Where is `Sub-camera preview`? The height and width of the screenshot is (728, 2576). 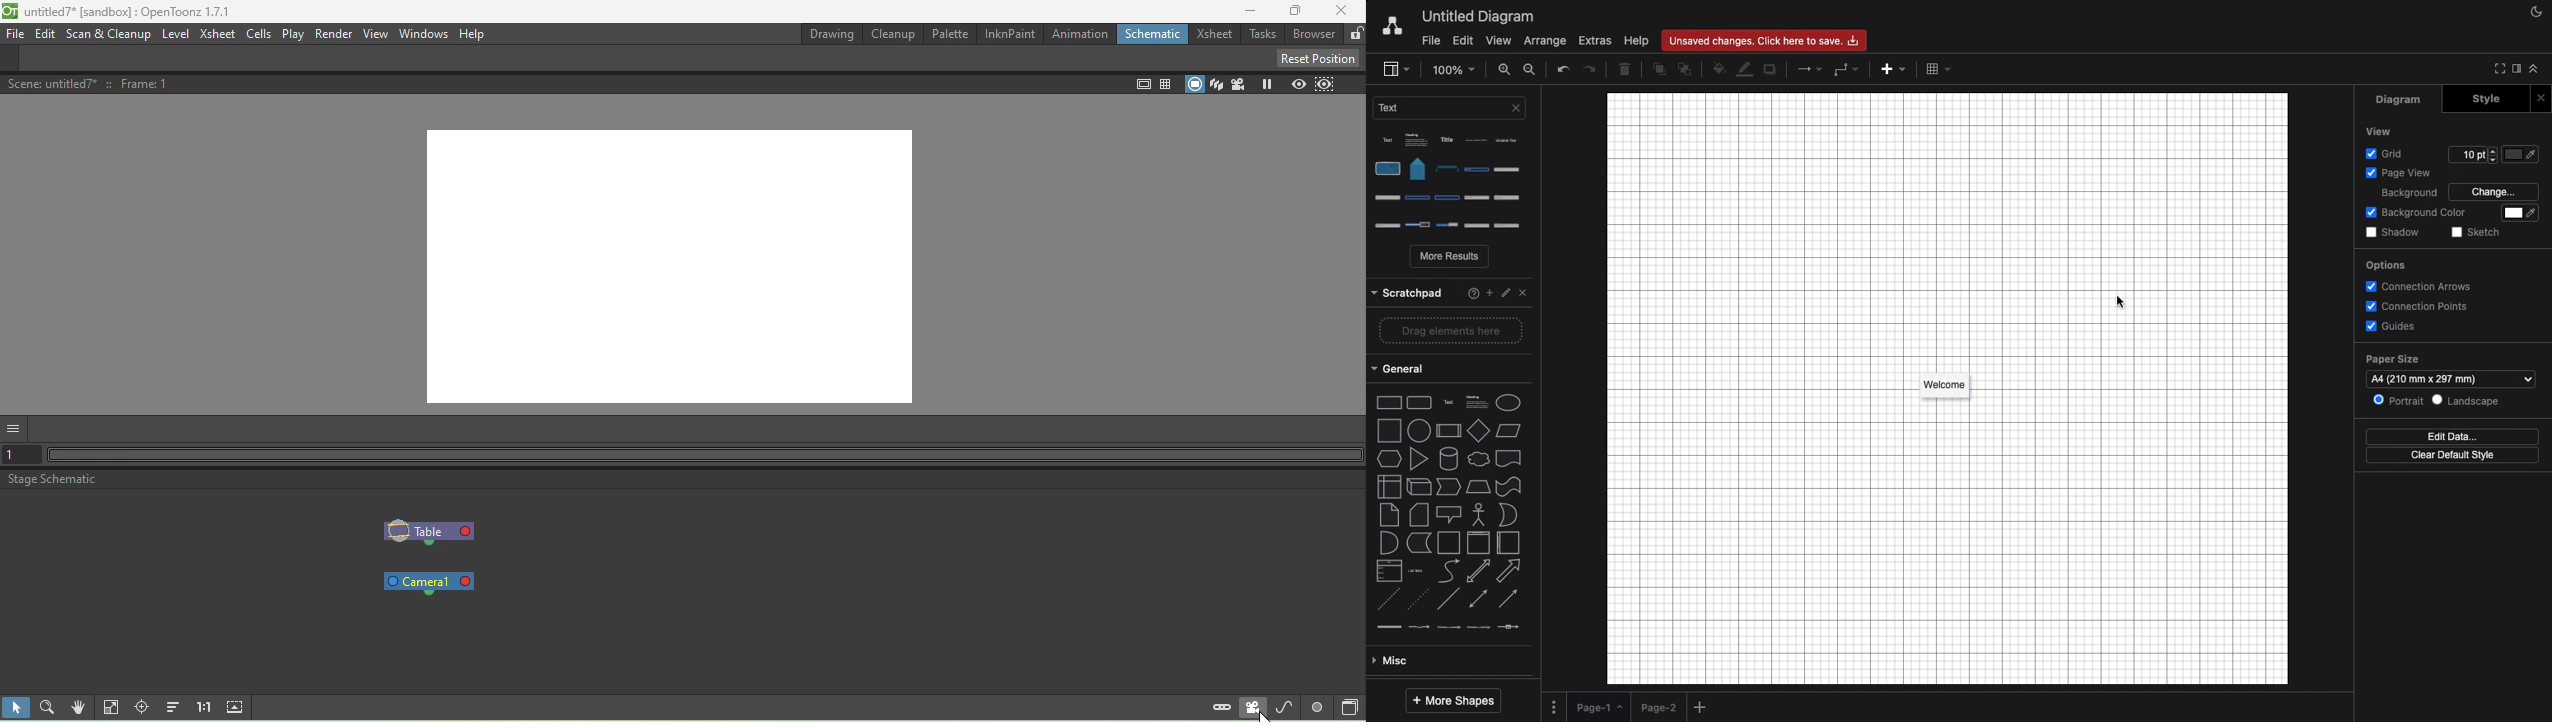
Sub-camera preview is located at coordinates (1324, 84).